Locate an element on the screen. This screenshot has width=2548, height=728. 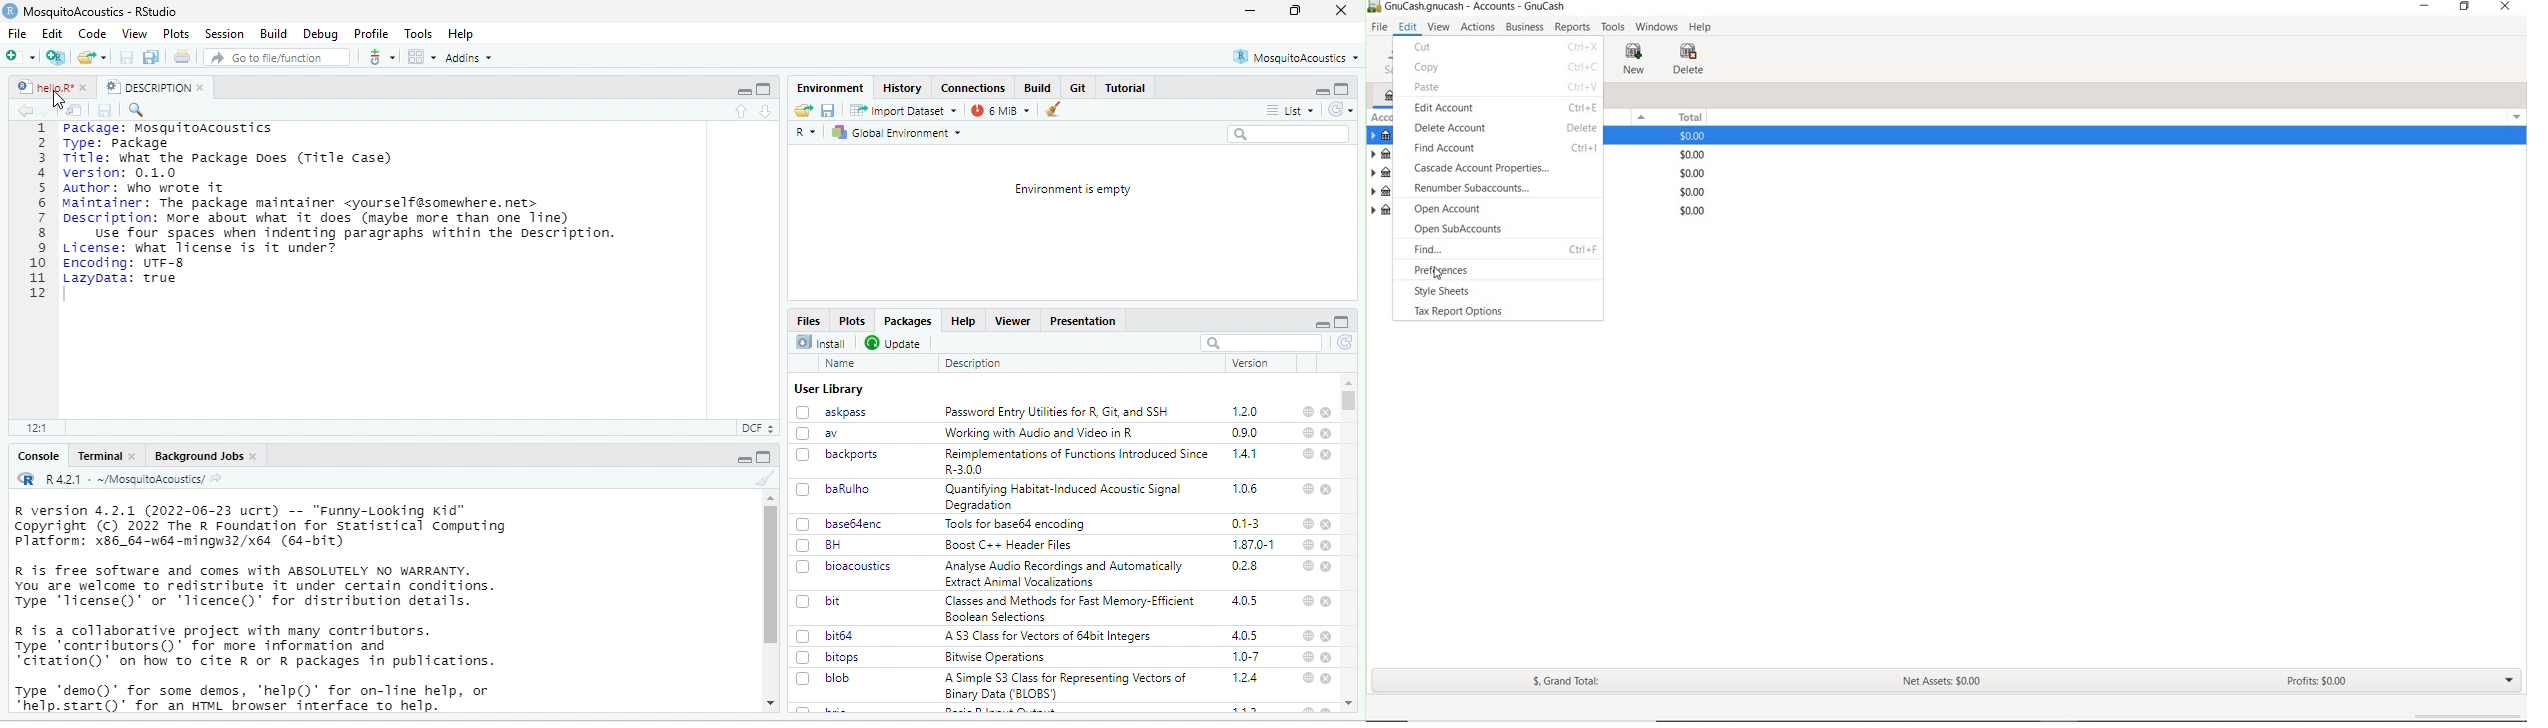
Code is located at coordinates (93, 33).